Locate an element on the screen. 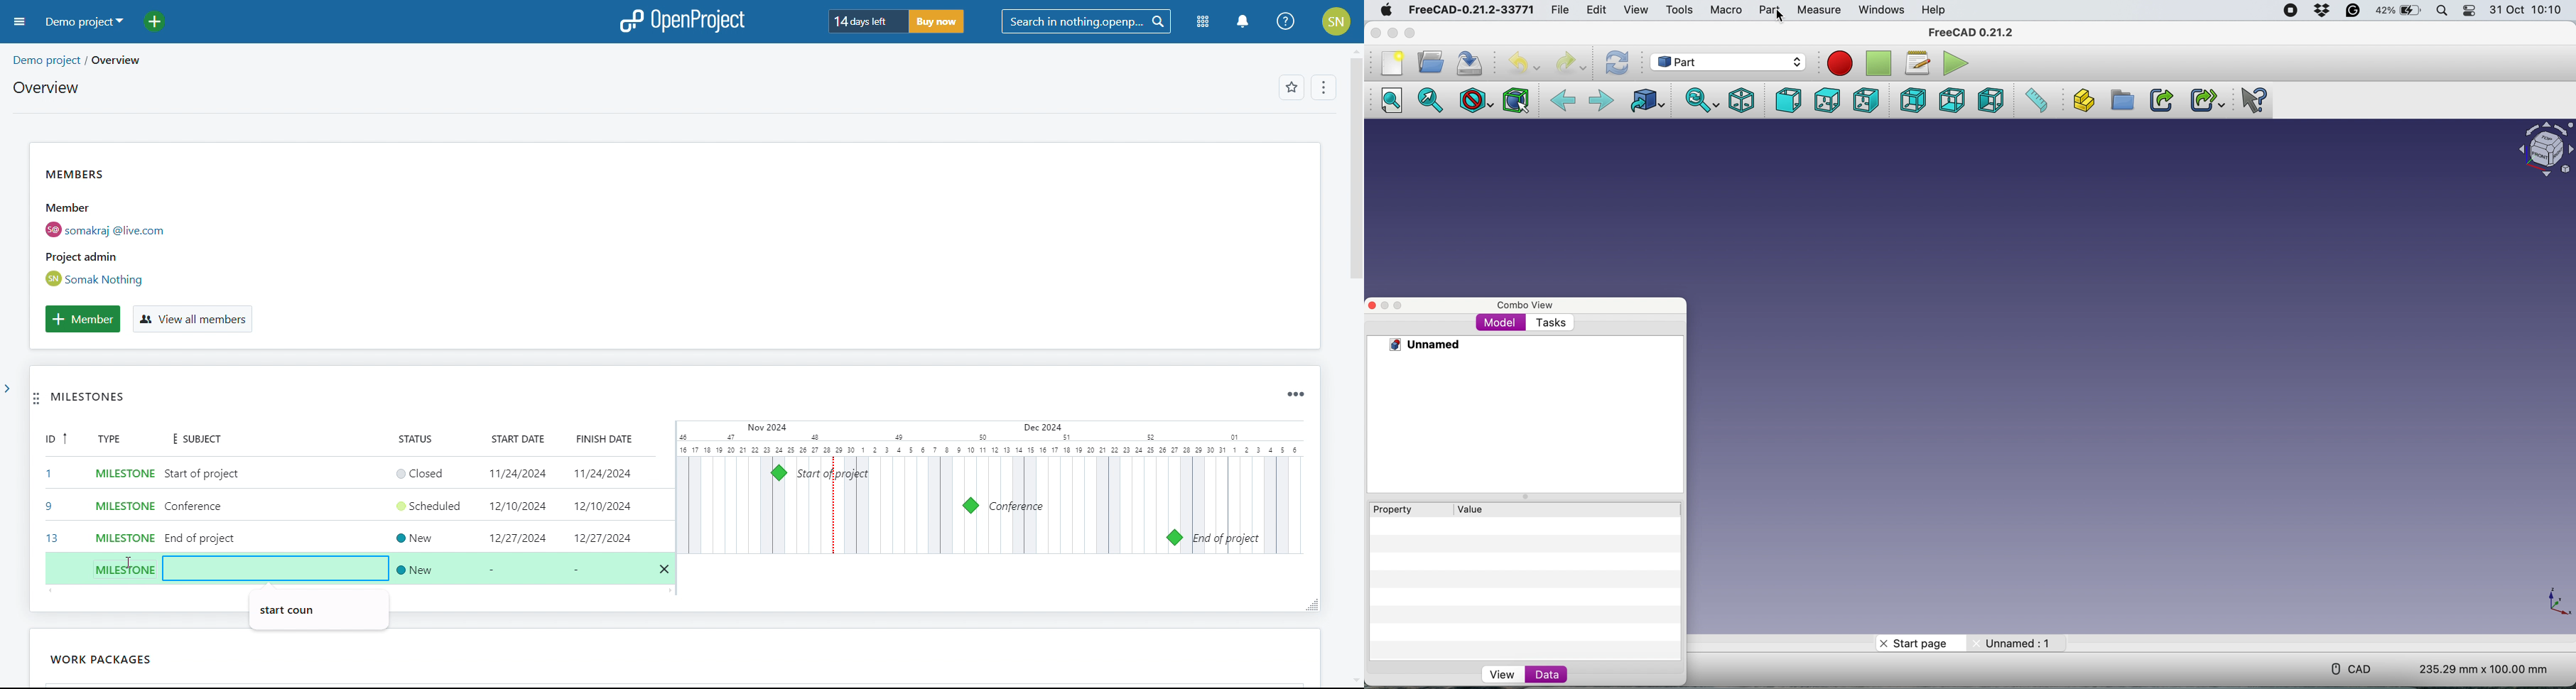  Create group is located at coordinates (2120, 100).